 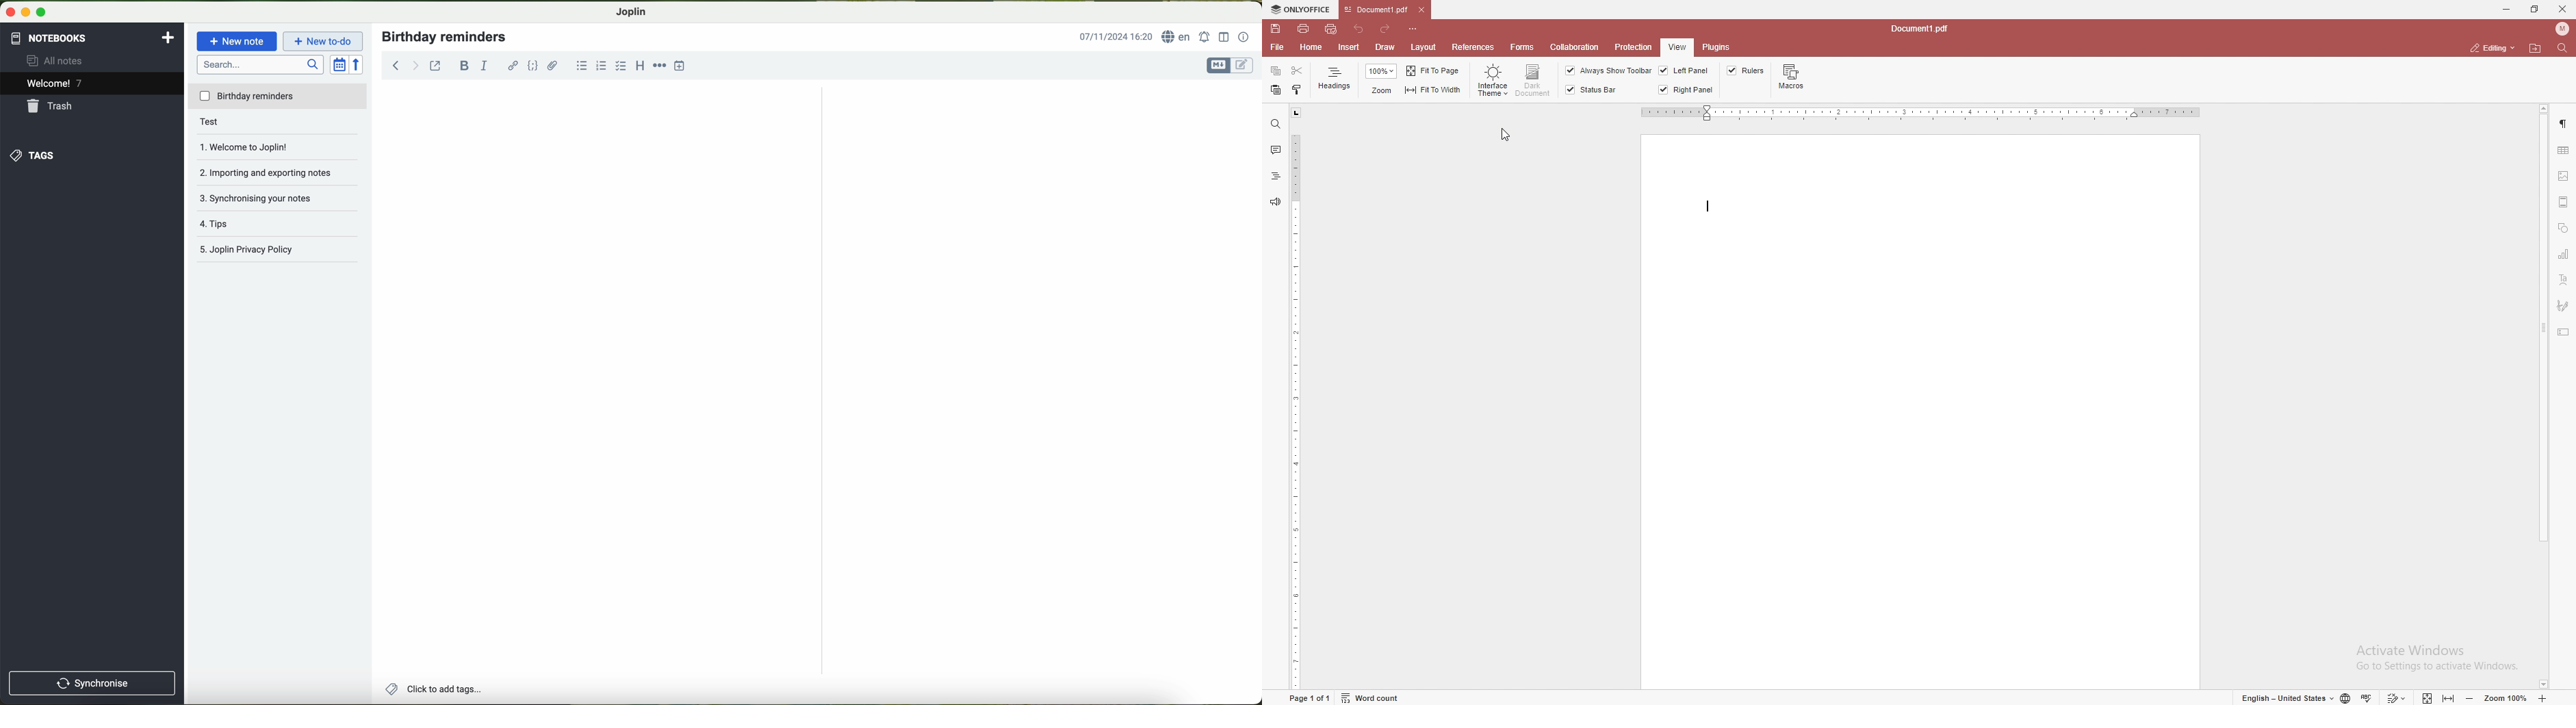 I want to click on screen buttons, so click(x=29, y=11).